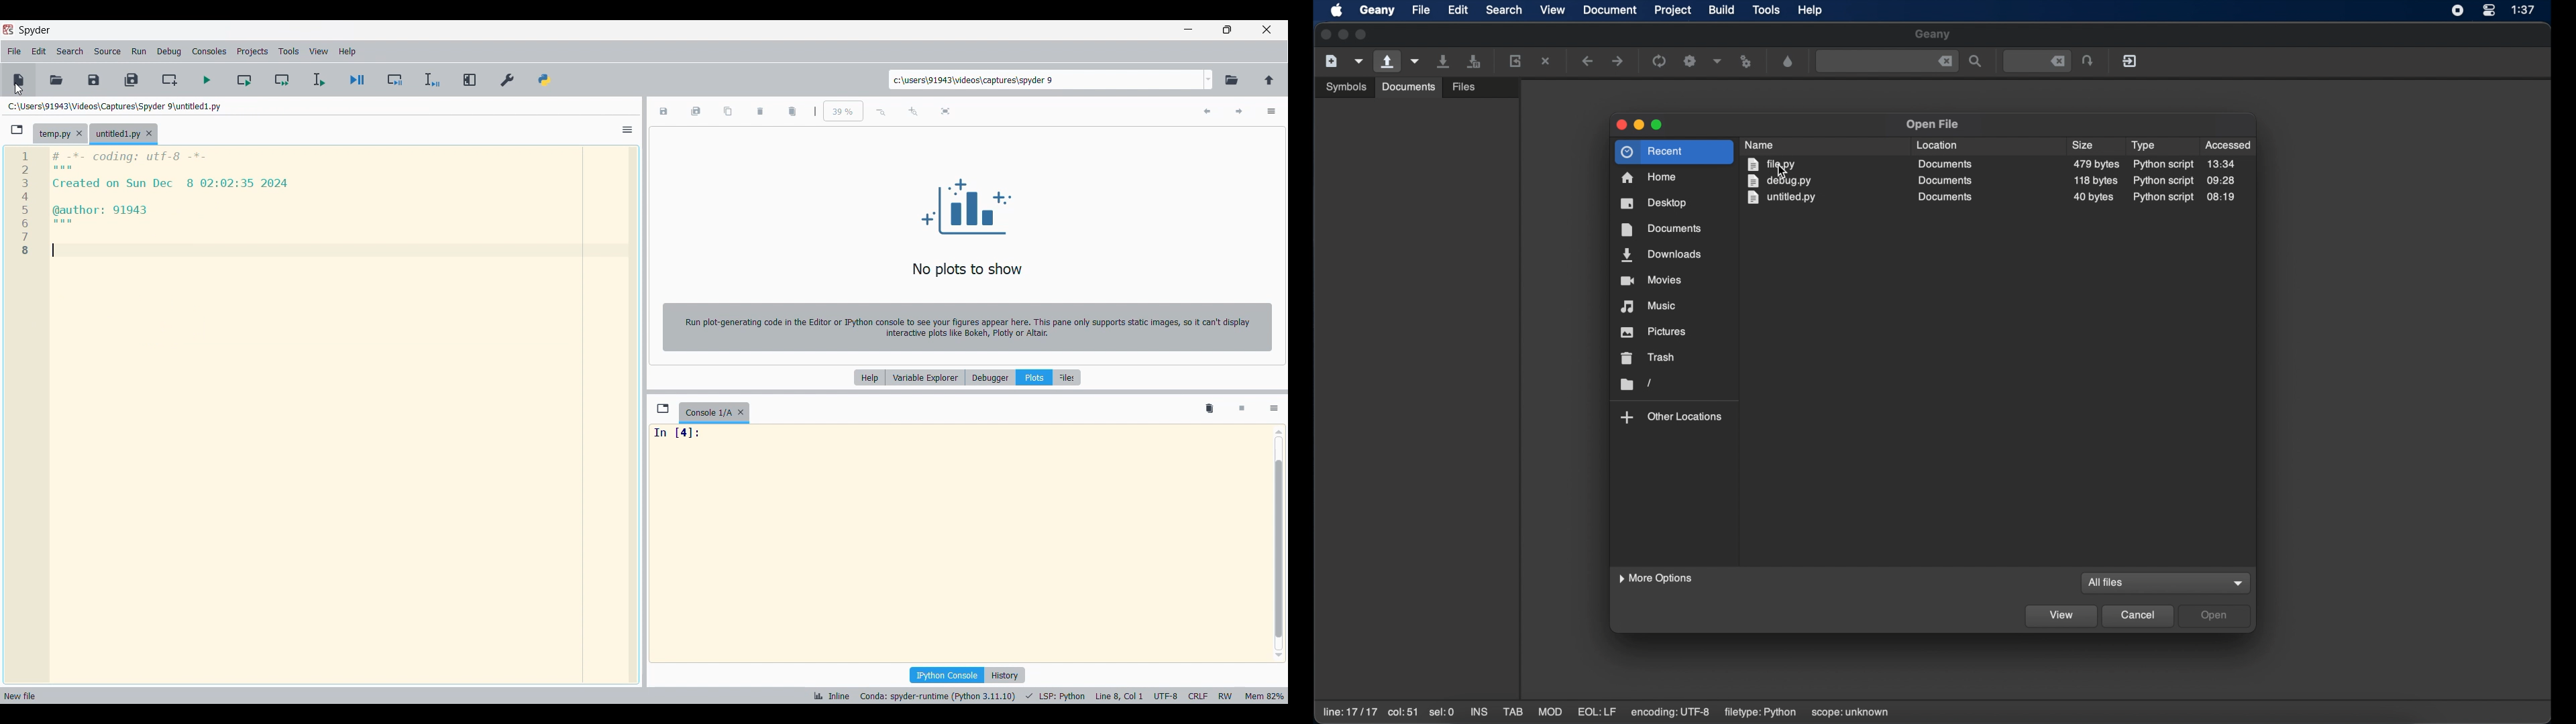 The width and height of the screenshot is (2576, 728). What do you see at coordinates (8, 29) in the screenshot?
I see `Software logo` at bounding box center [8, 29].